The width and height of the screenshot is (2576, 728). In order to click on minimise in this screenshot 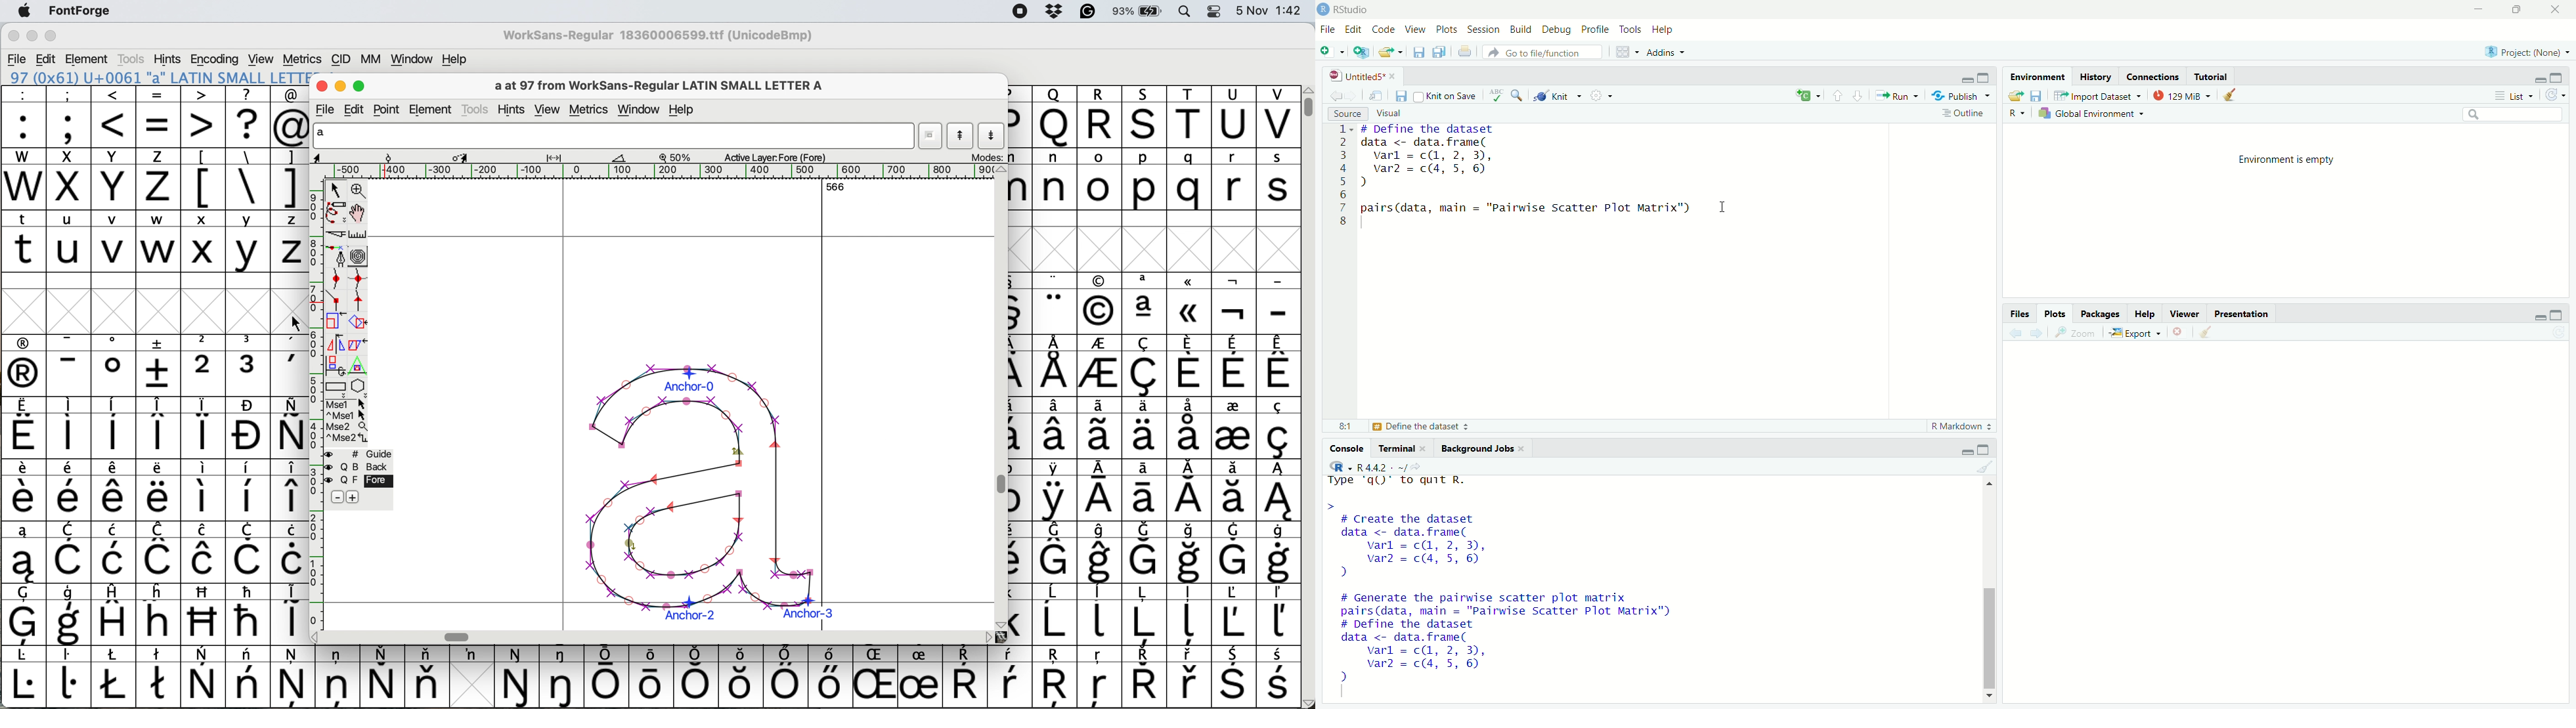, I will do `click(31, 37)`.